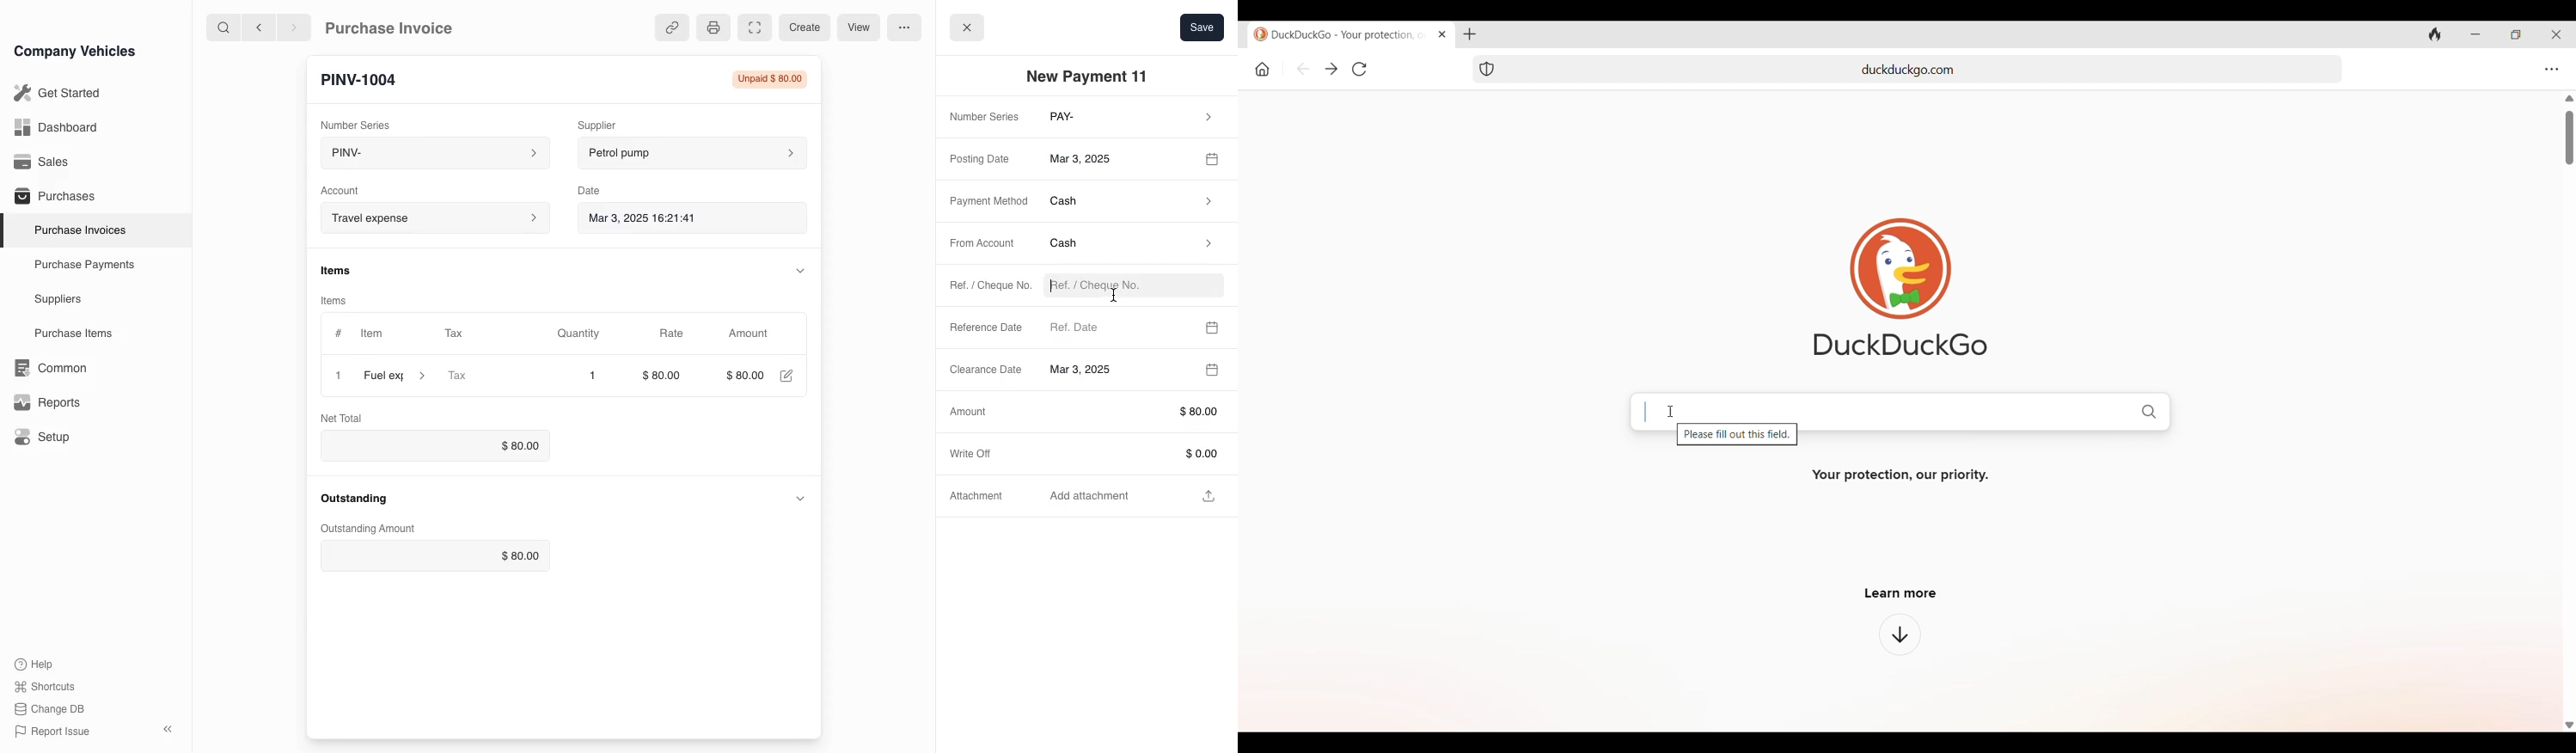 The height and width of the screenshot is (756, 2576). Describe the element at coordinates (587, 334) in the screenshot. I see `Quantity` at that location.